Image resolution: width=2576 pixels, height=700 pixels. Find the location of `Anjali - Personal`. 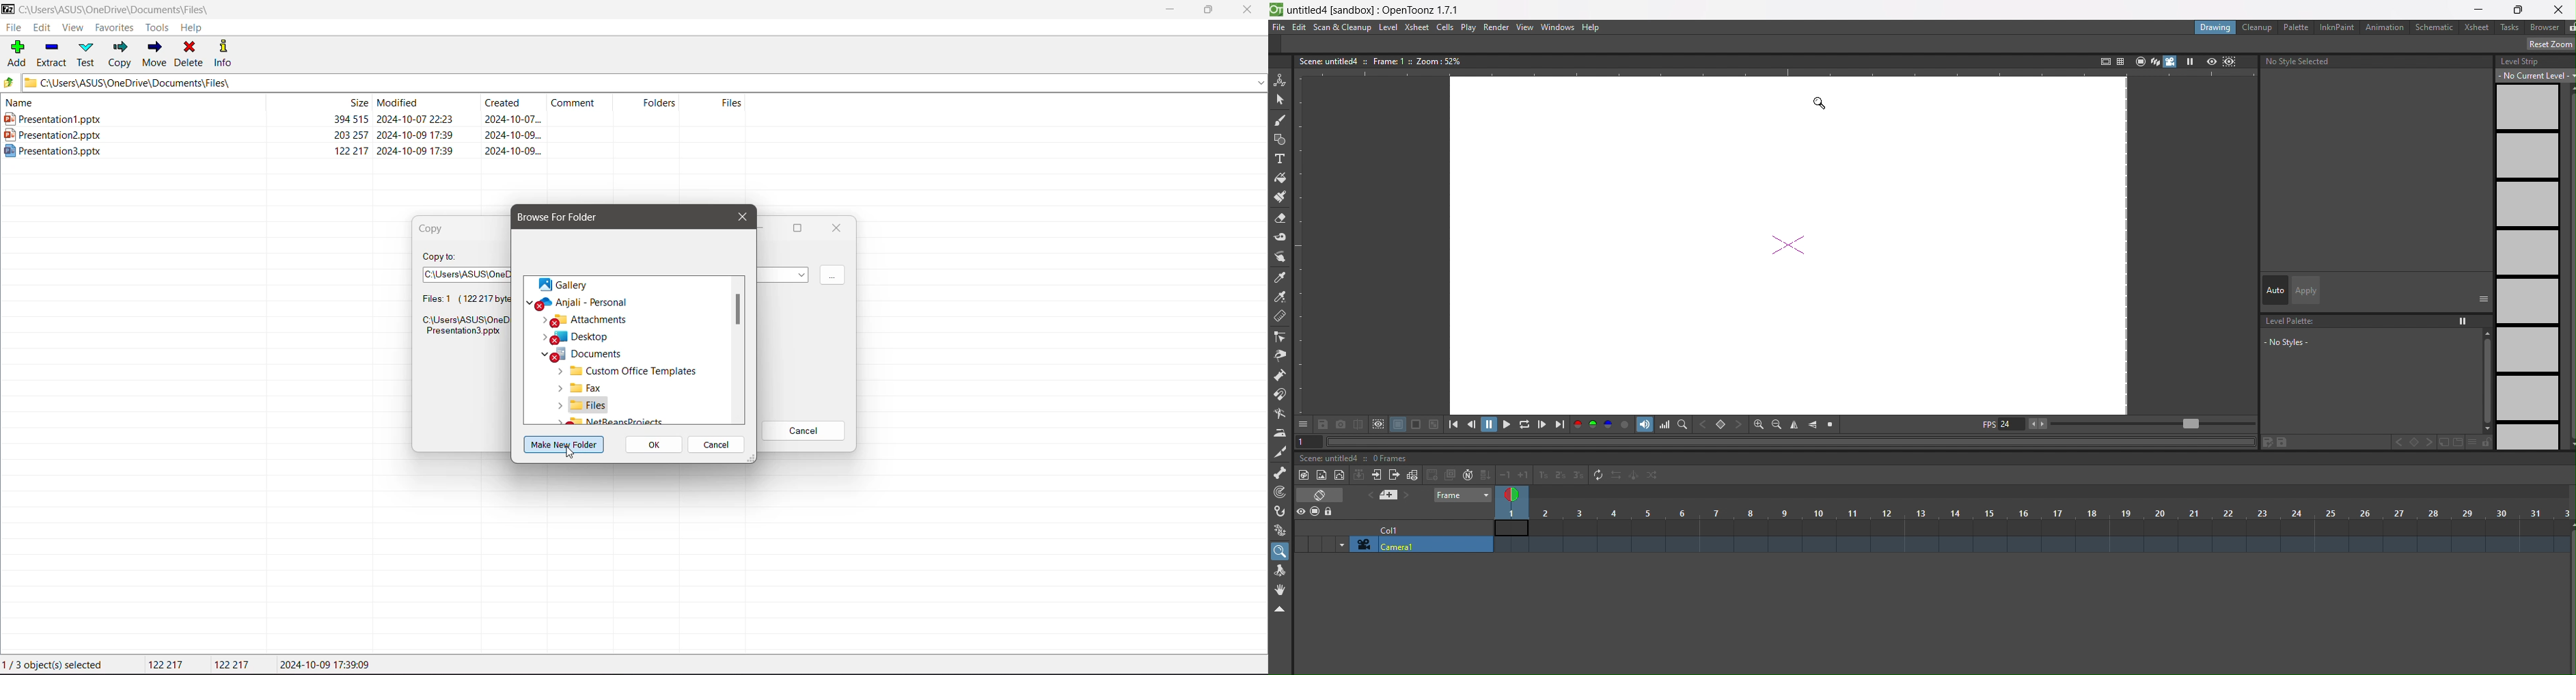

Anjali - Personal is located at coordinates (596, 302).